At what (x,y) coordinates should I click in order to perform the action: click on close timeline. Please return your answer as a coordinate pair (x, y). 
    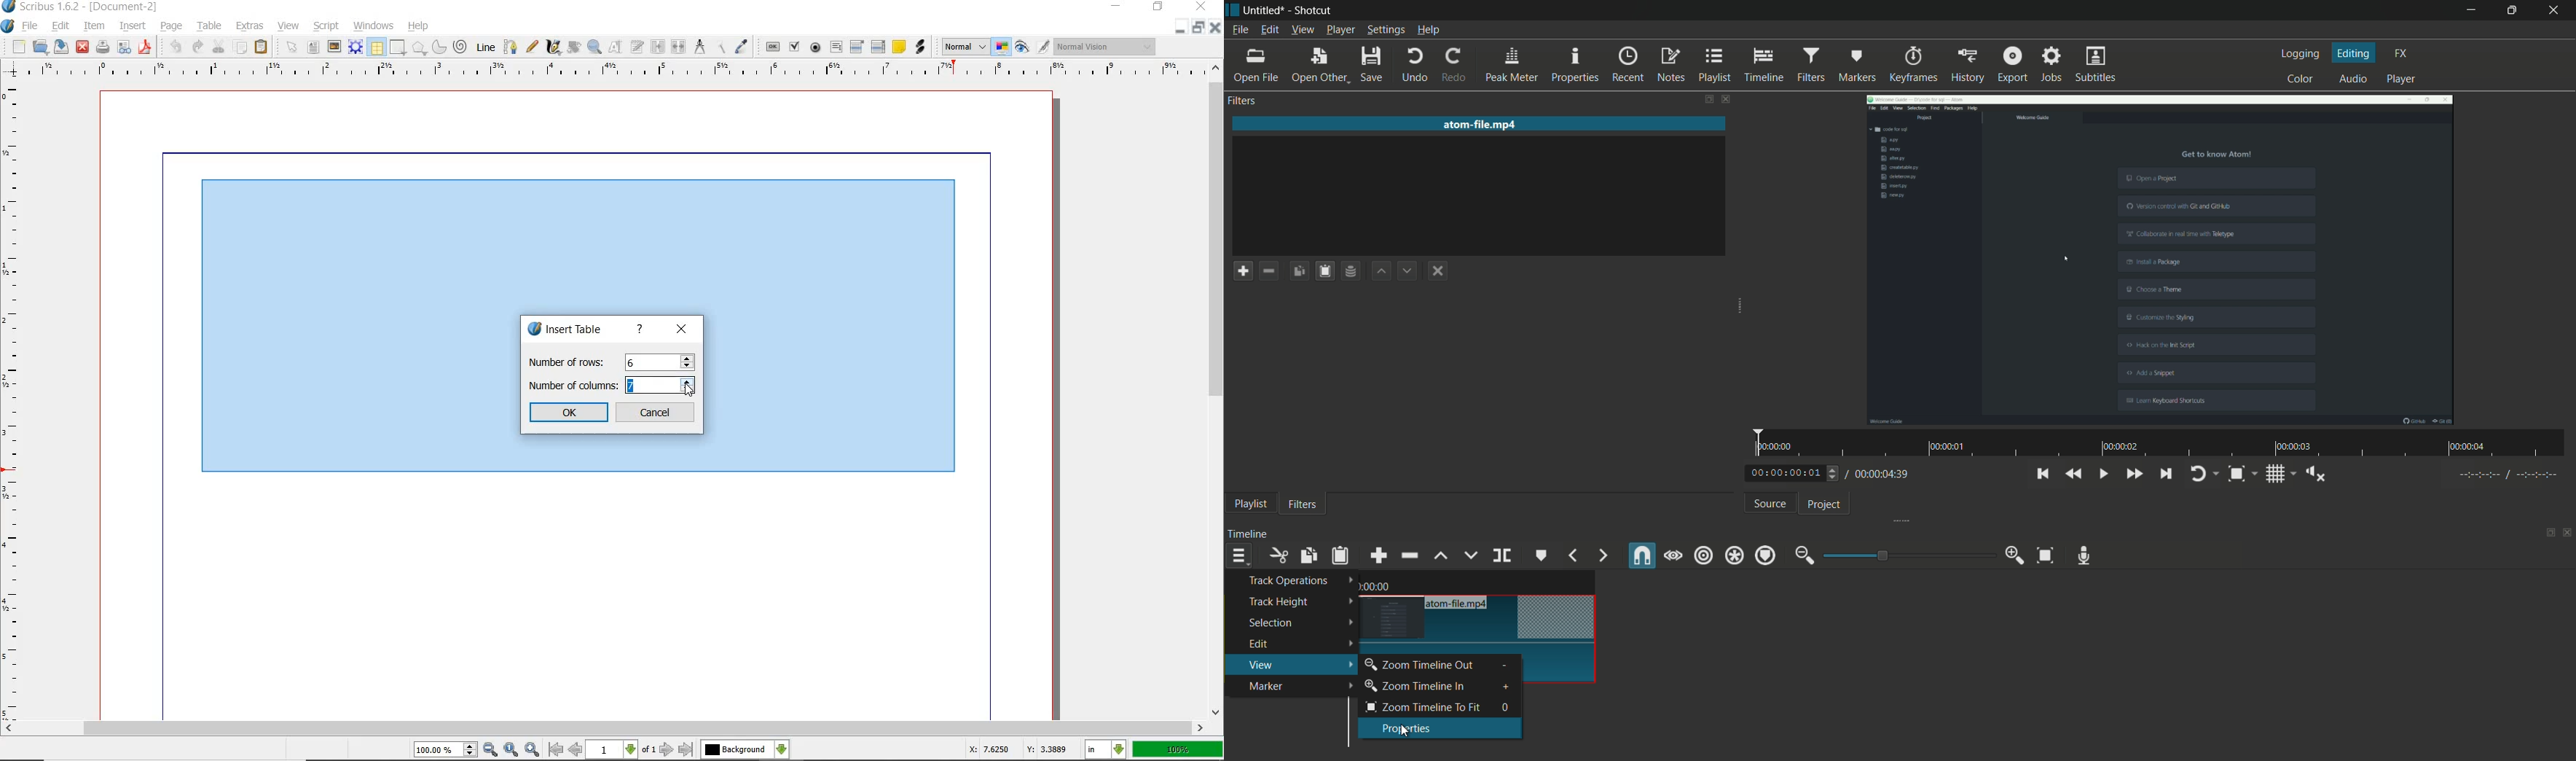
    Looking at the image, I should click on (2568, 532).